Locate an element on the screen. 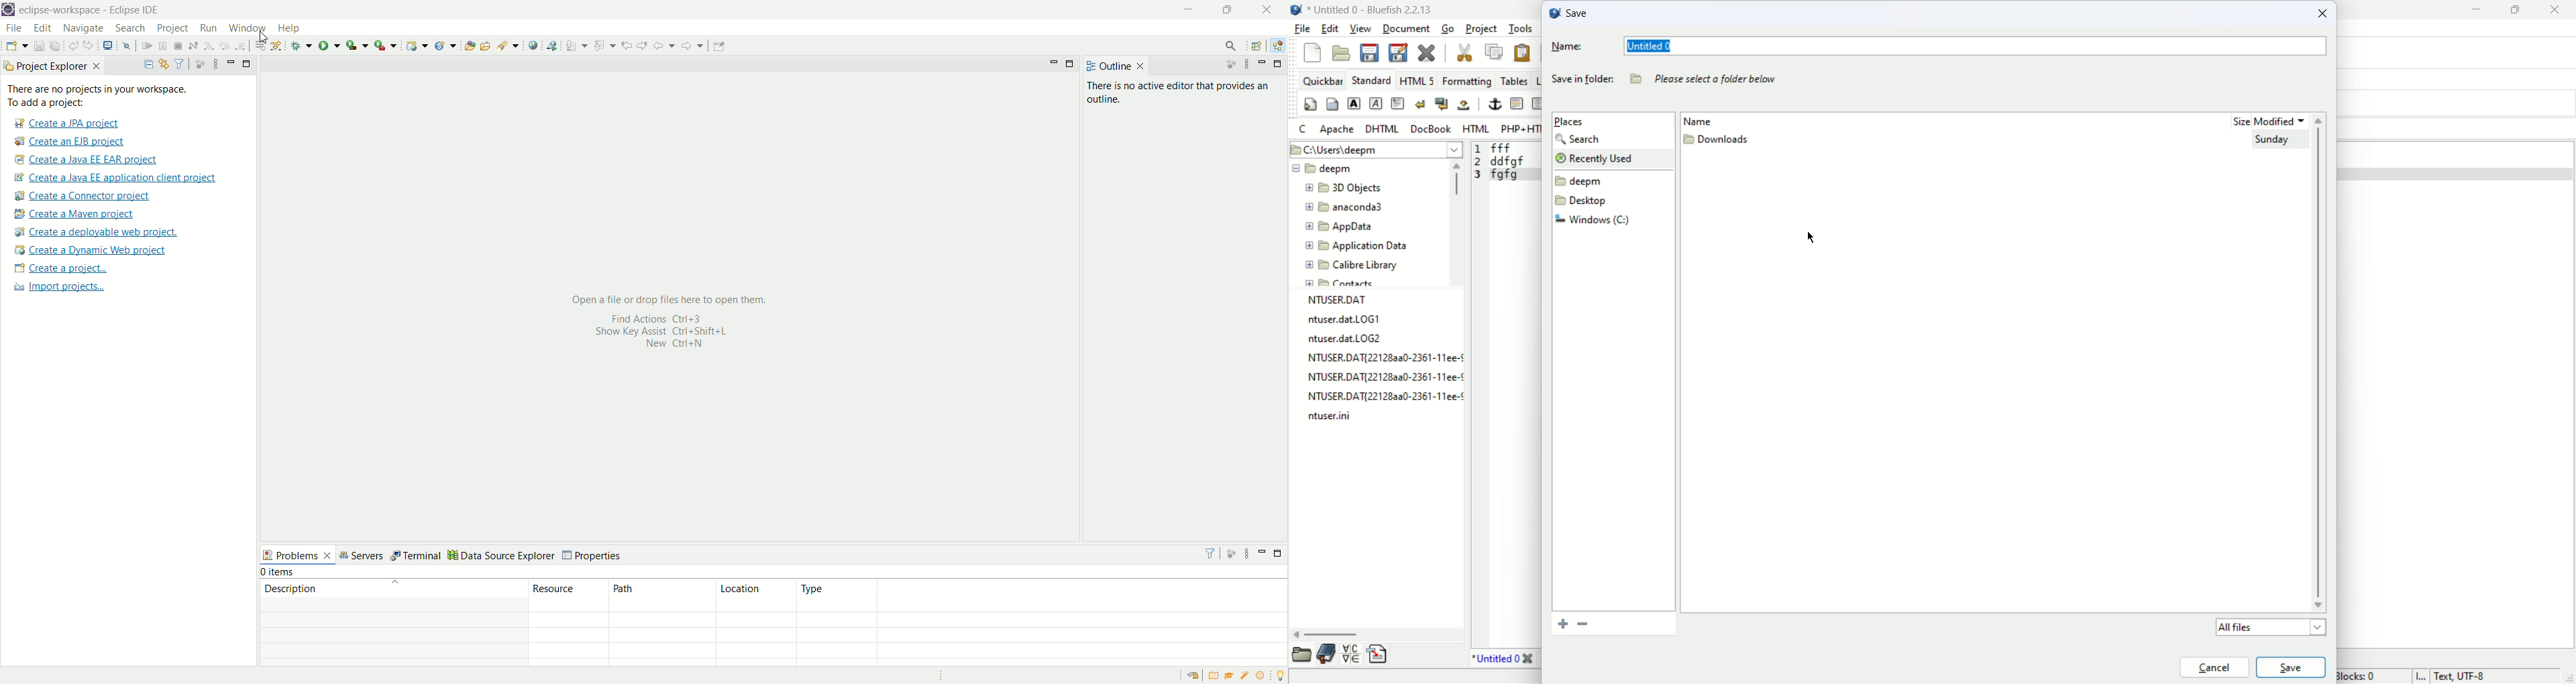  logo is located at coordinates (8, 9).